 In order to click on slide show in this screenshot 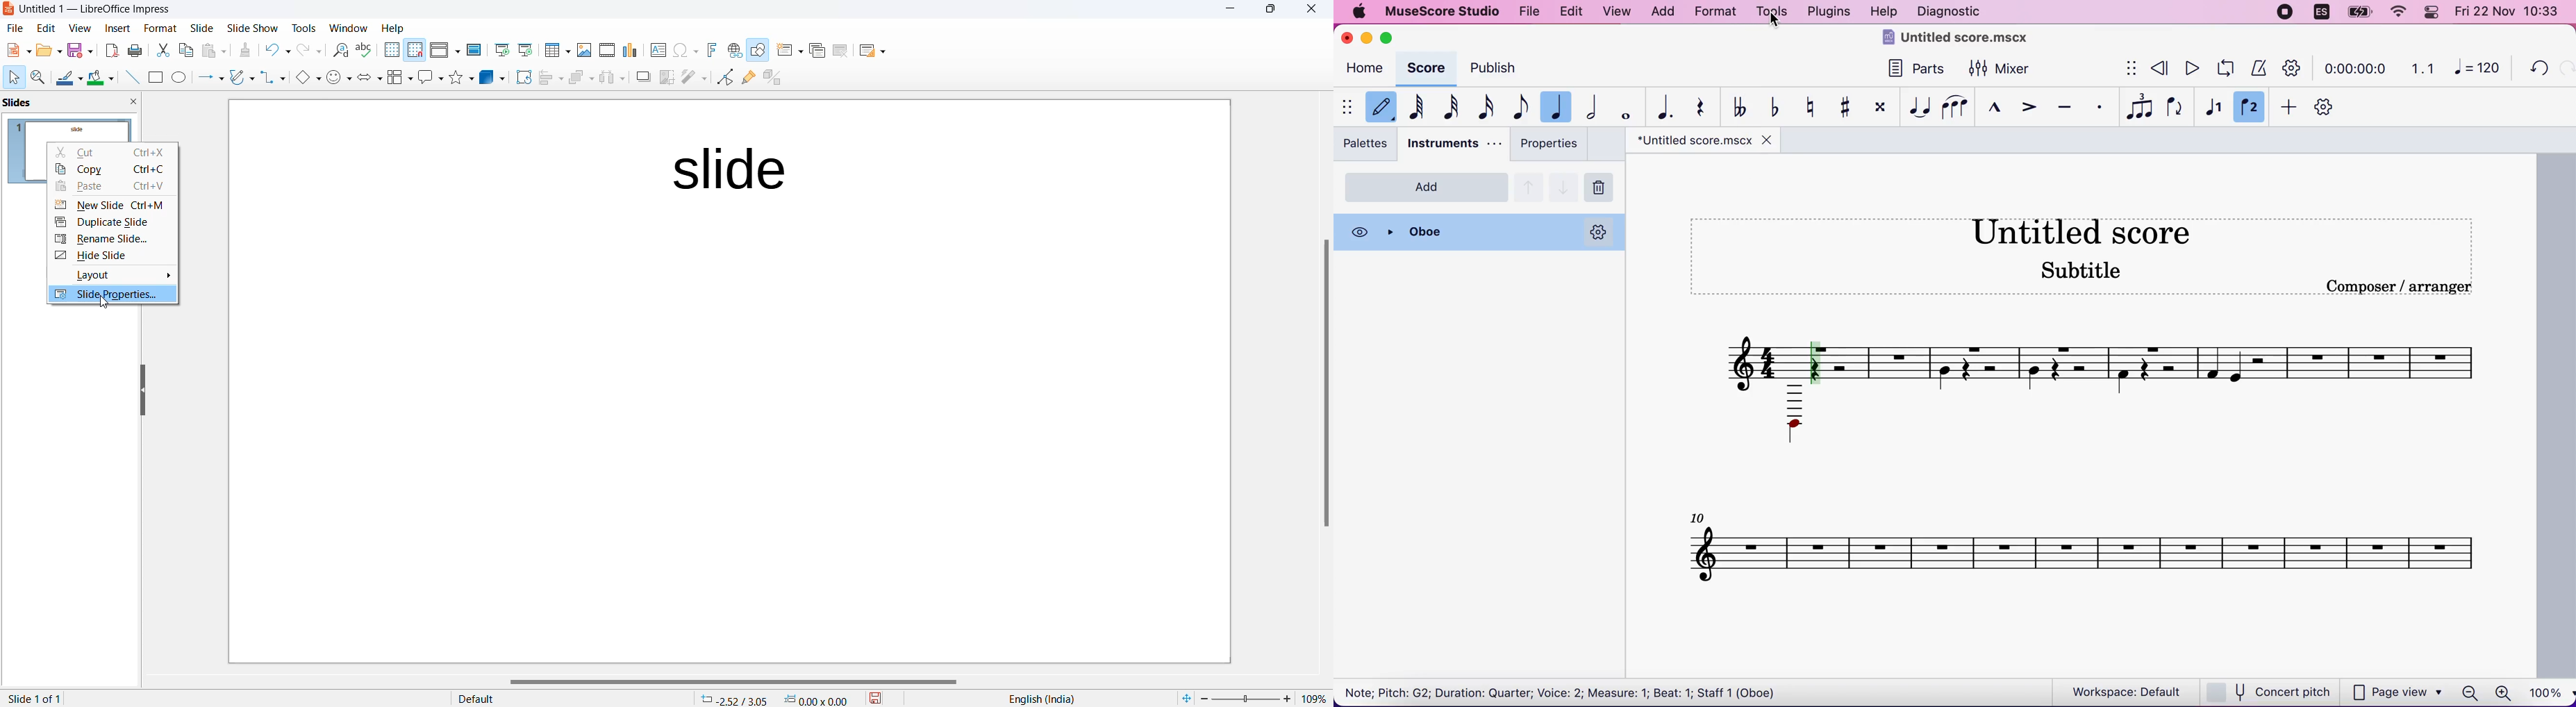, I will do `click(254, 29)`.